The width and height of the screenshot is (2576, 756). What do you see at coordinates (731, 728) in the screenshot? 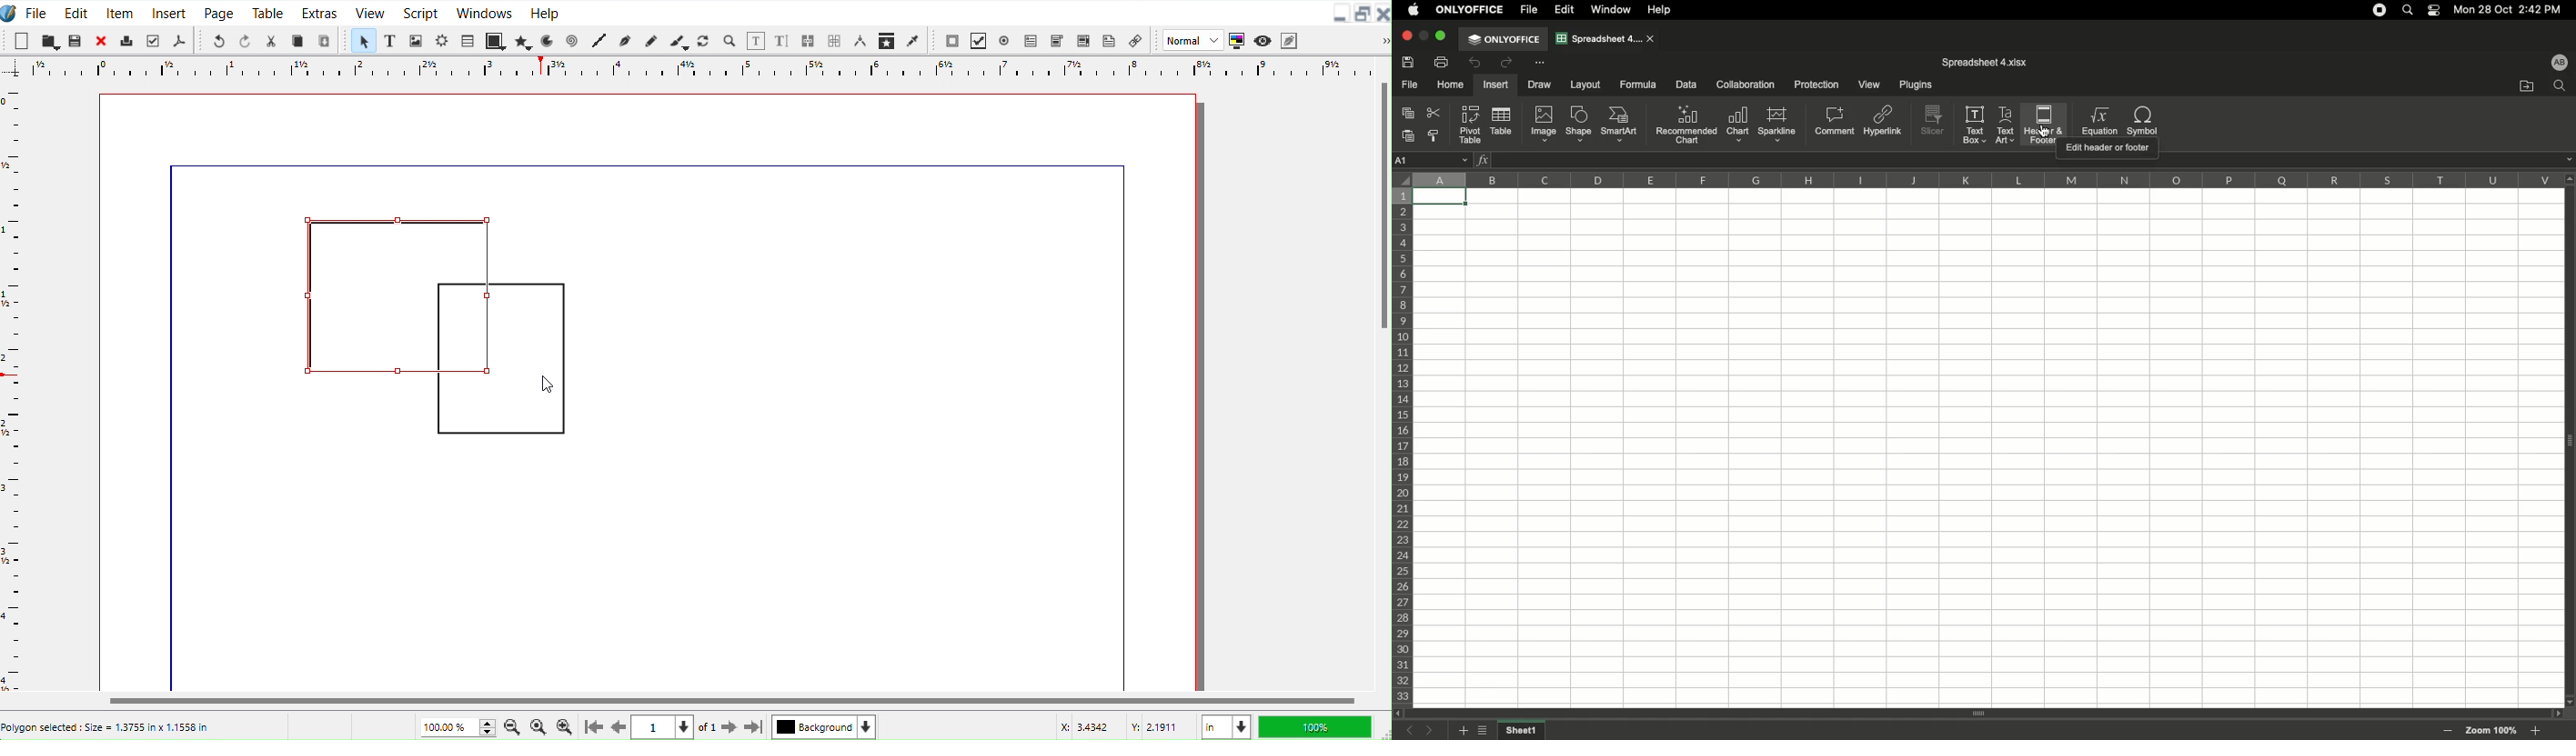
I see `Go to next page` at bounding box center [731, 728].